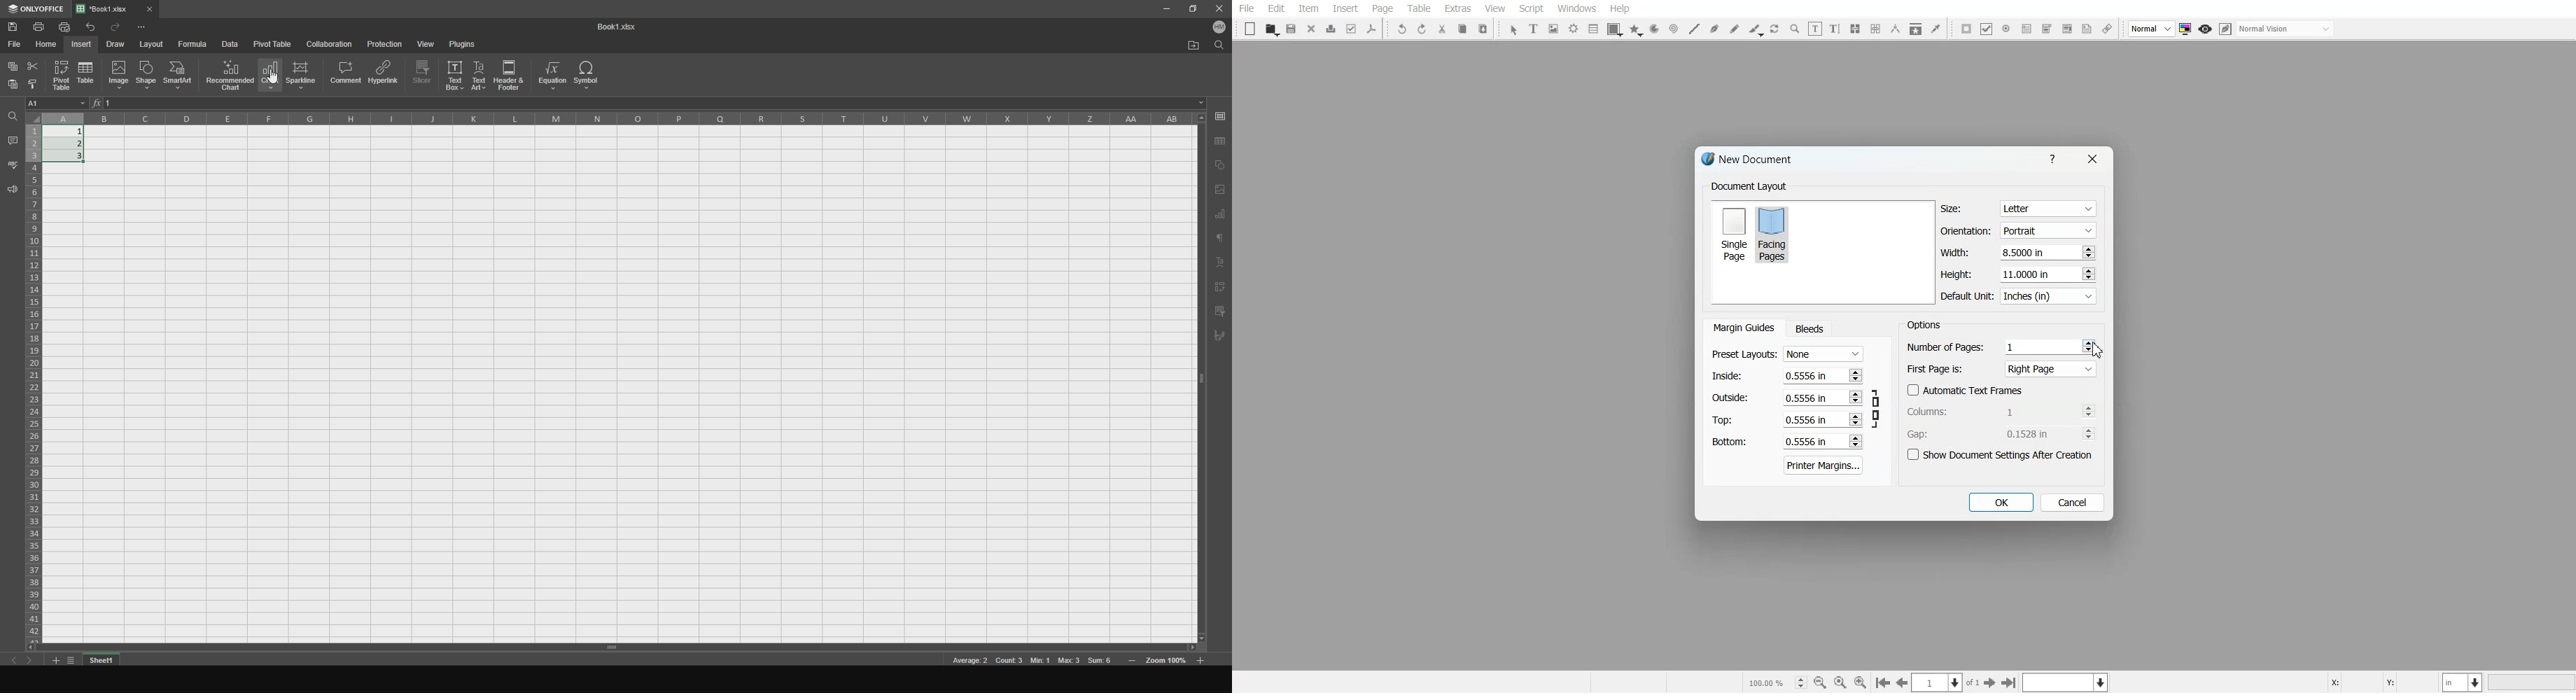  I want to click on Increase and decrease No. , so click(2087, 274).